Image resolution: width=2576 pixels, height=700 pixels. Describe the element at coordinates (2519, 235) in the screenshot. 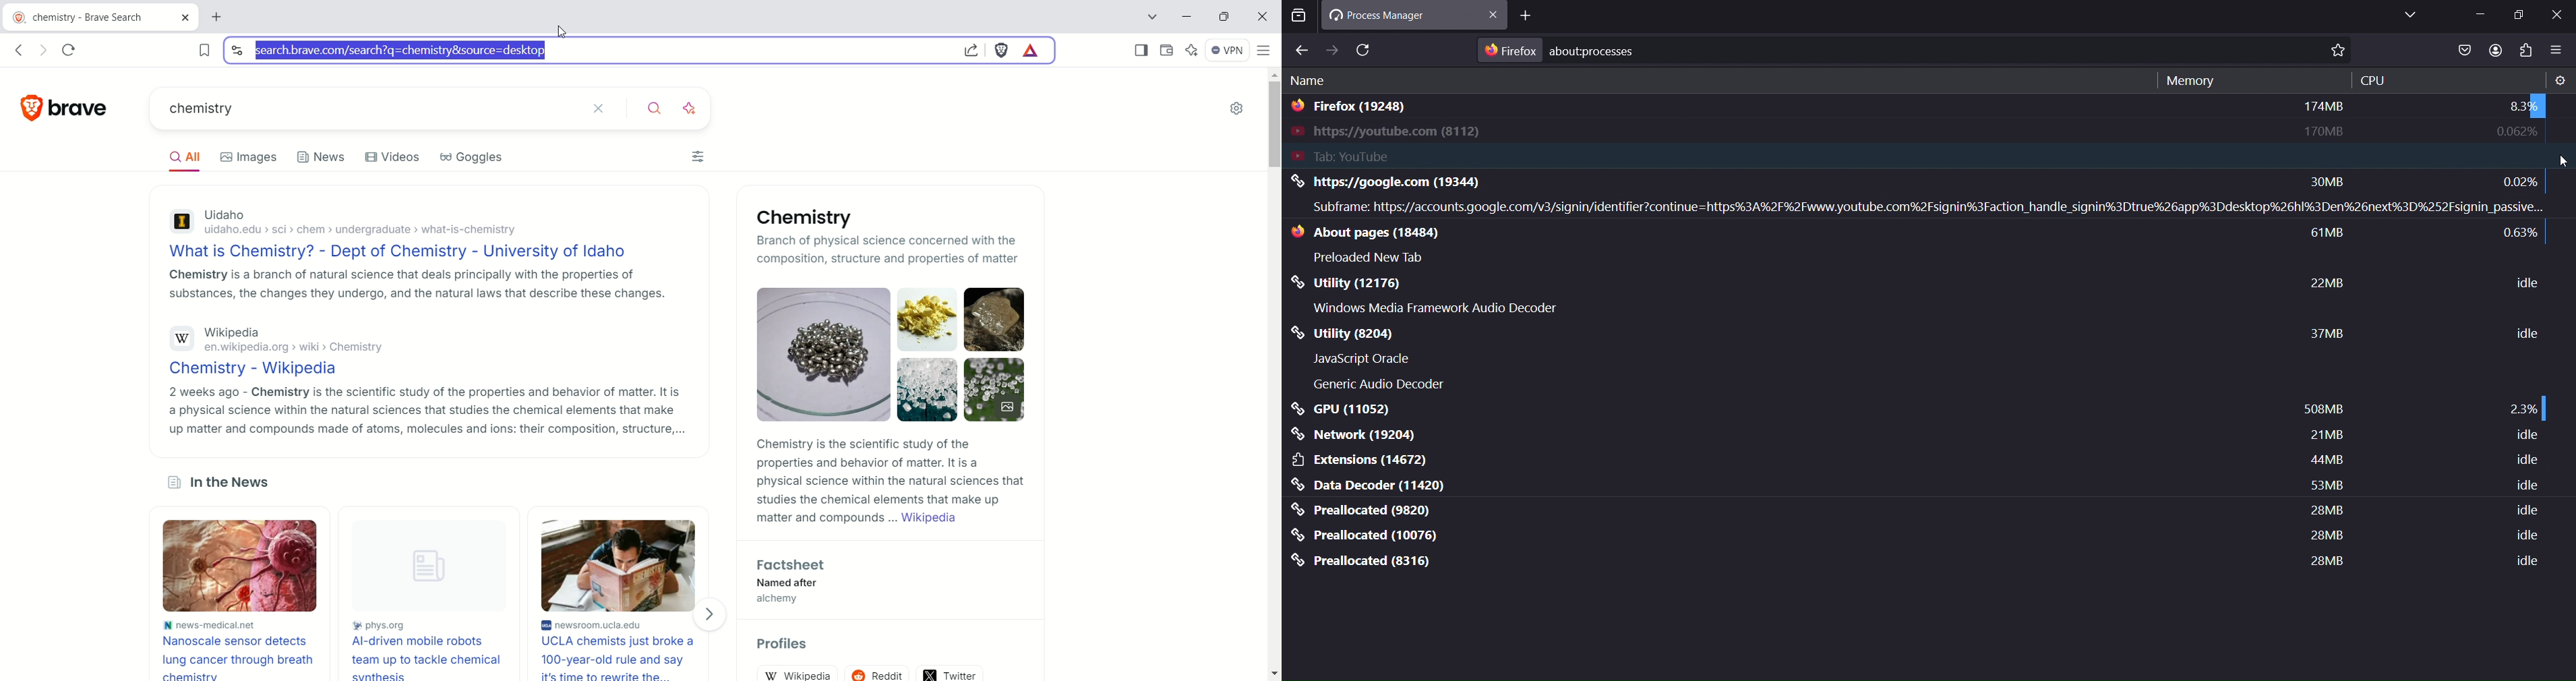

I see `0.63%` at that location.